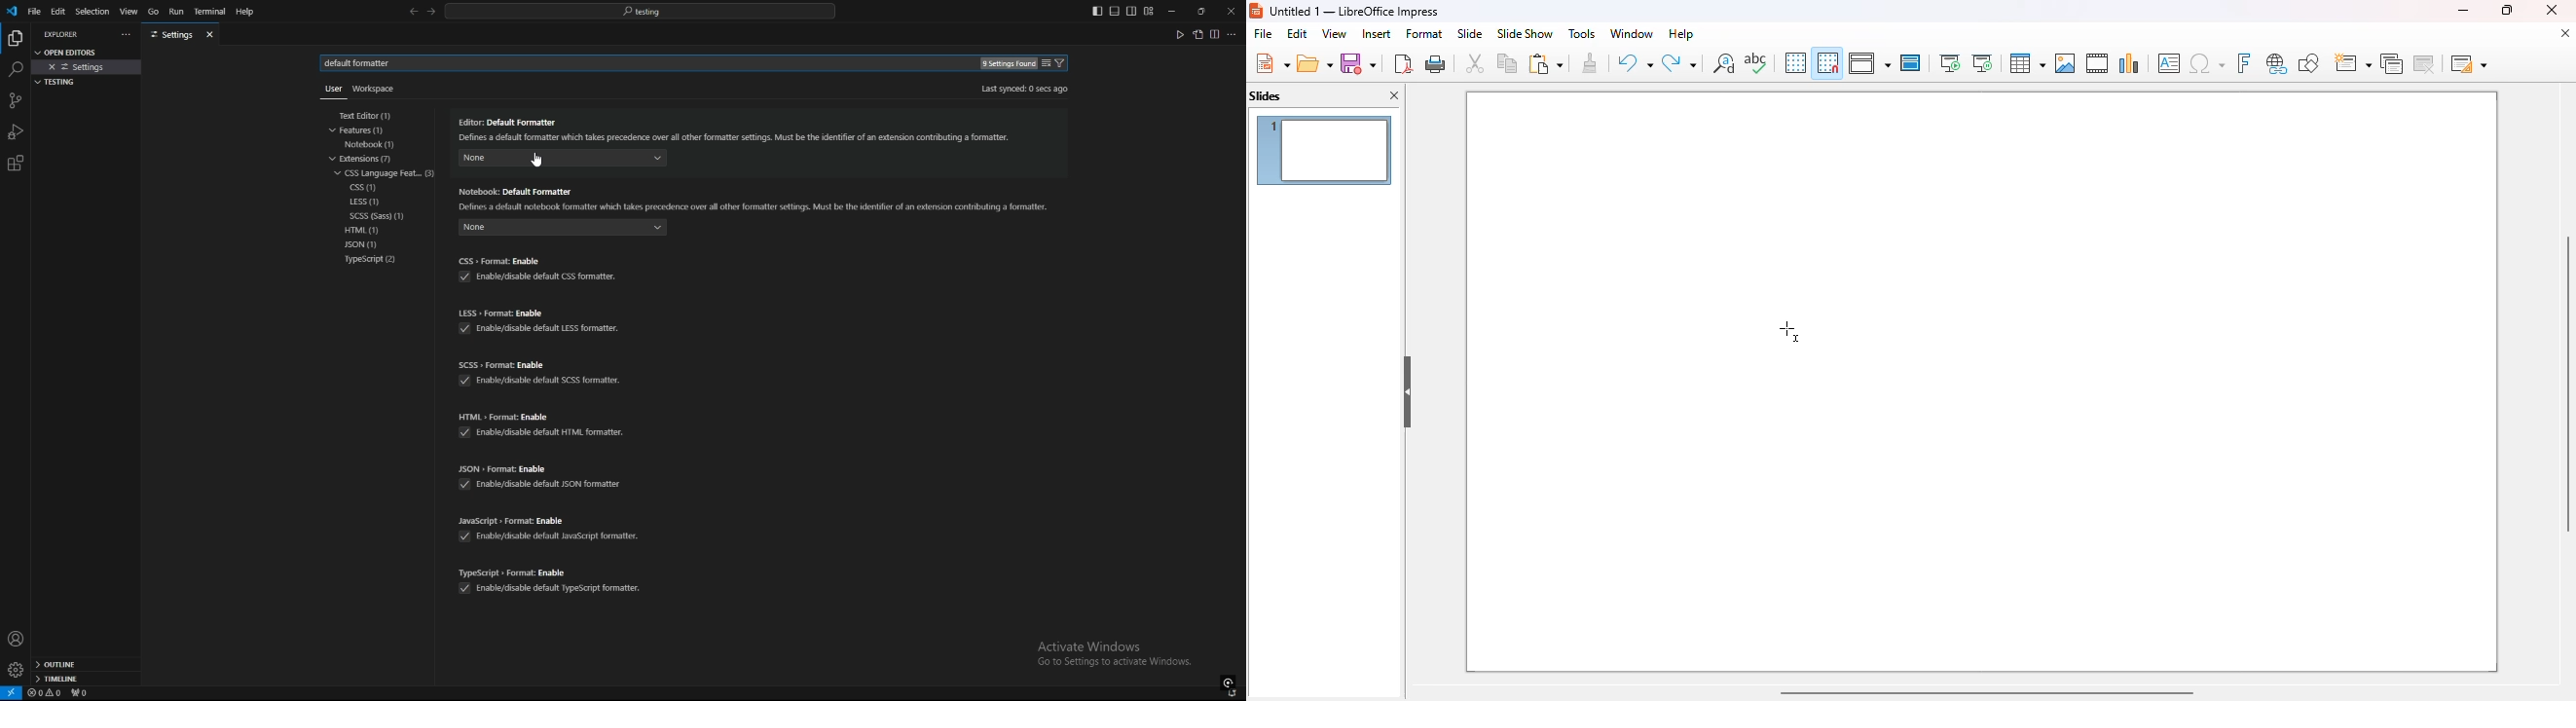  I want to click on explore, so click(15, 37).